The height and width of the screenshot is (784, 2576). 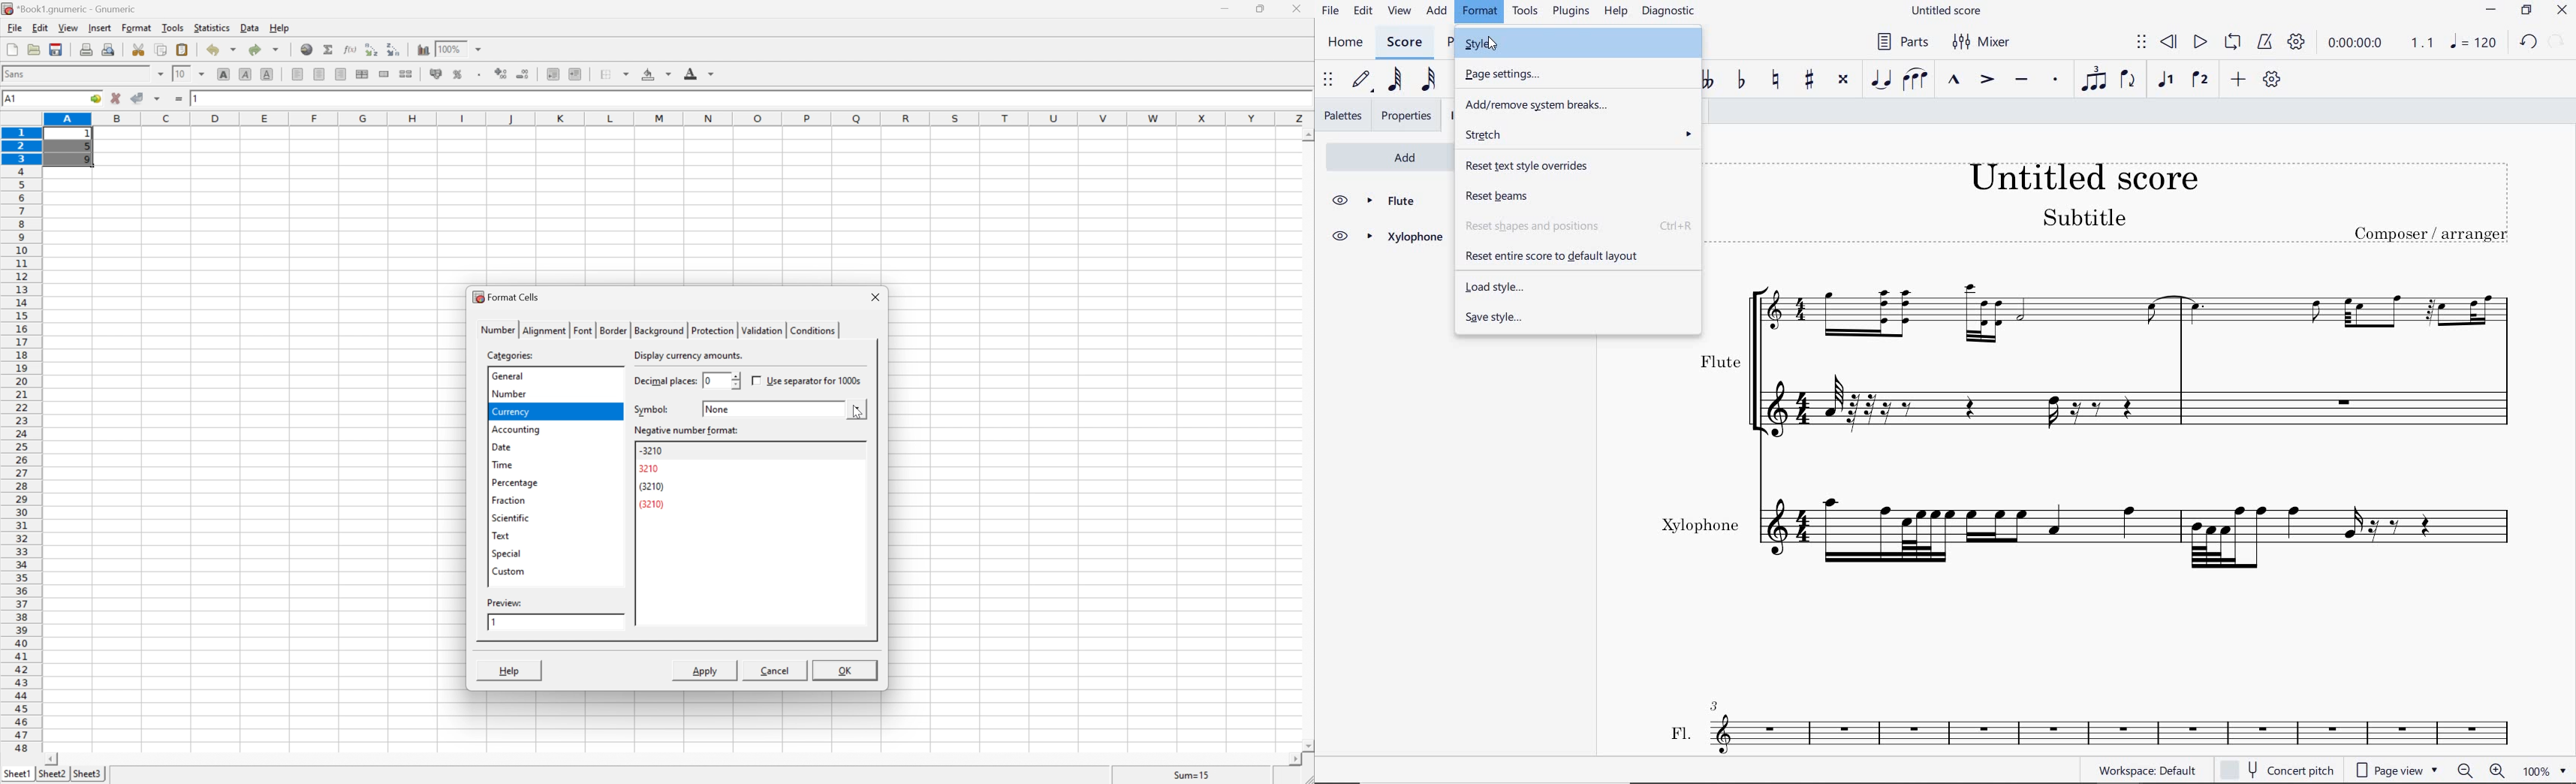 I want to click on go to, so click(x=96, y=99).